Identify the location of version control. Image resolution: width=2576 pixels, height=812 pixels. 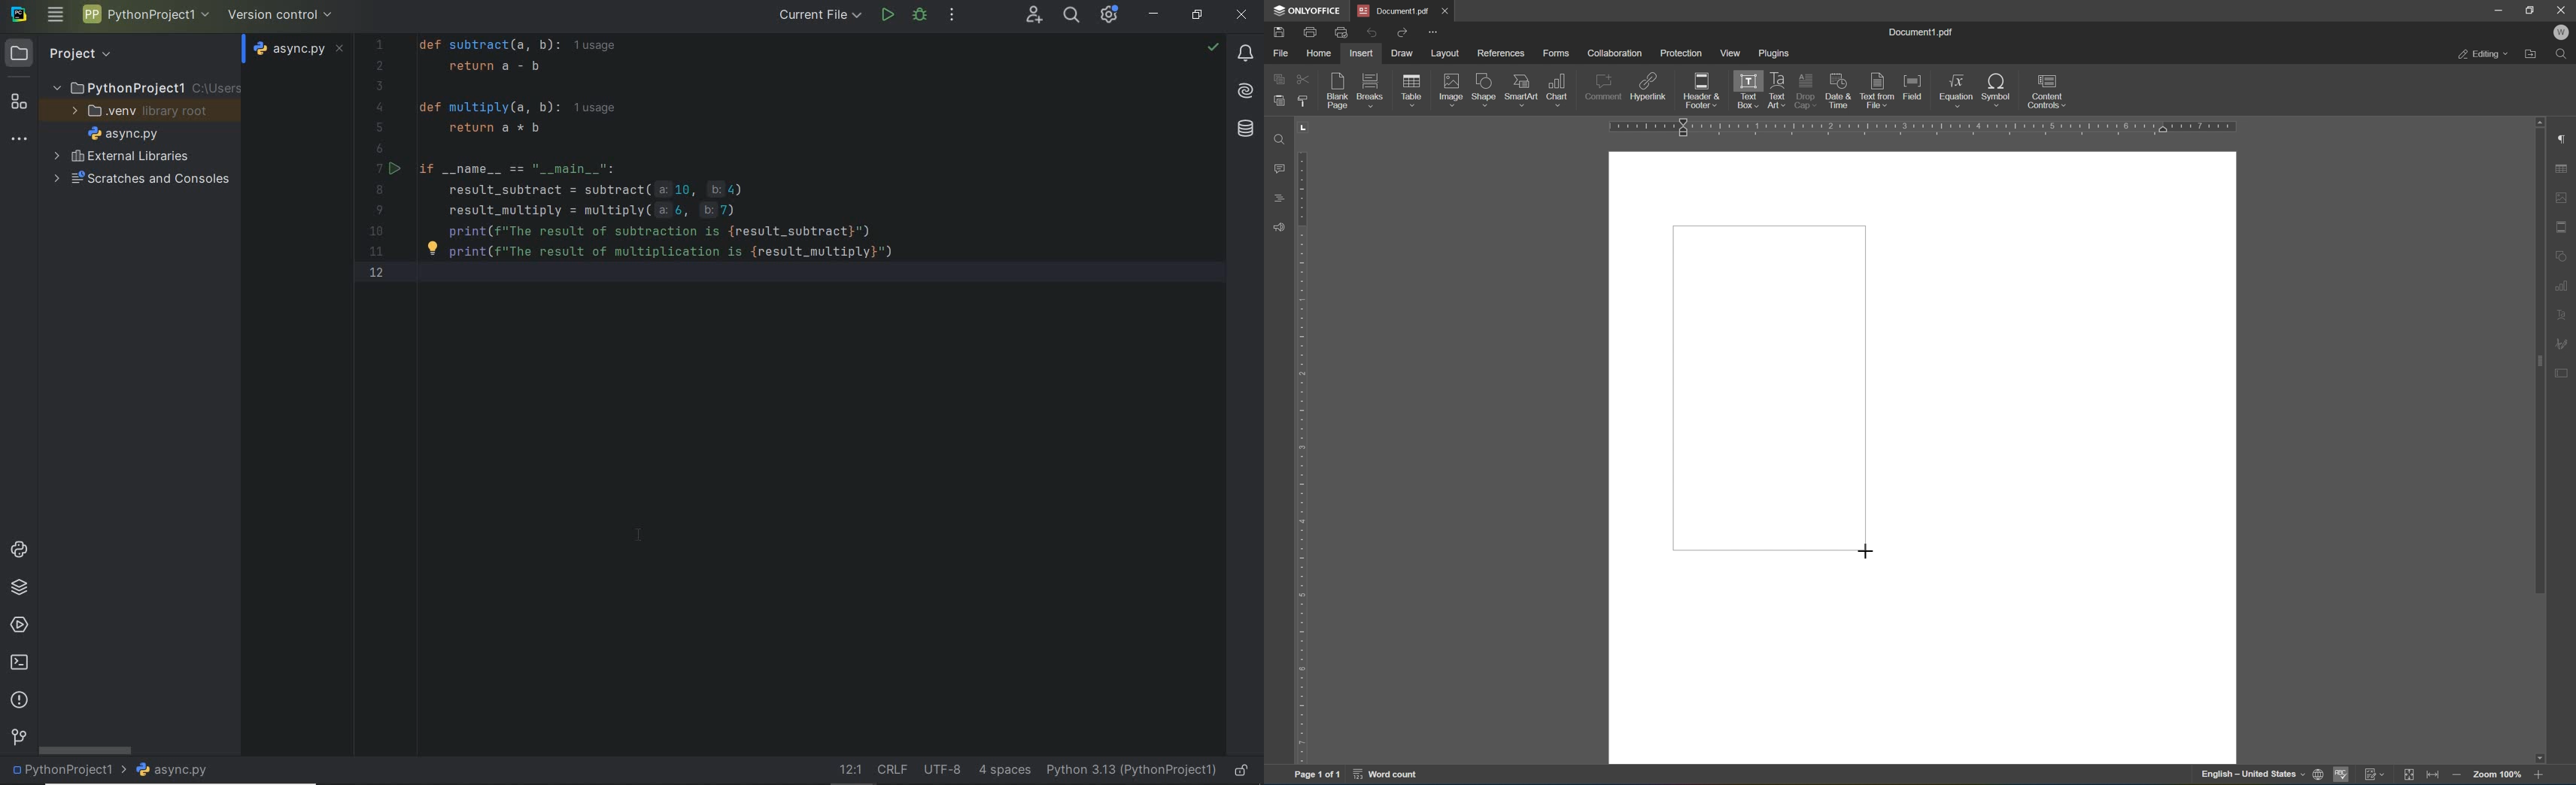
(281, 14).